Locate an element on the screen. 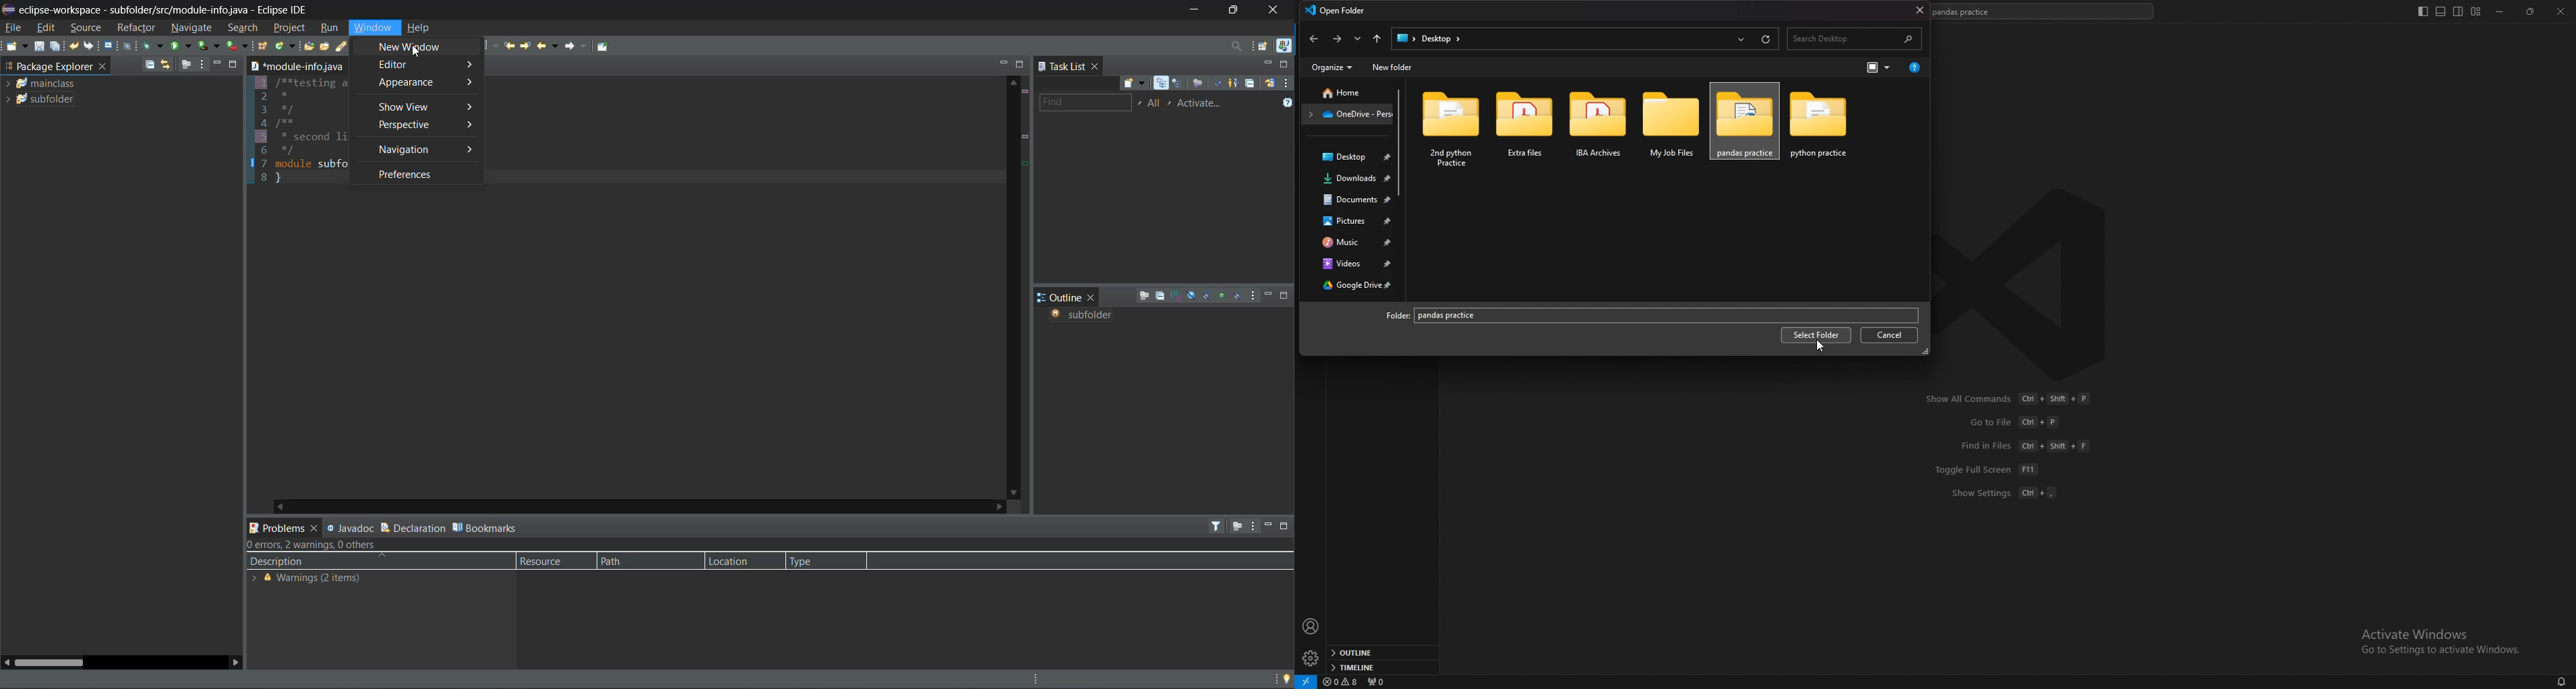  docuements folder is located at coordinates (1352, 200).